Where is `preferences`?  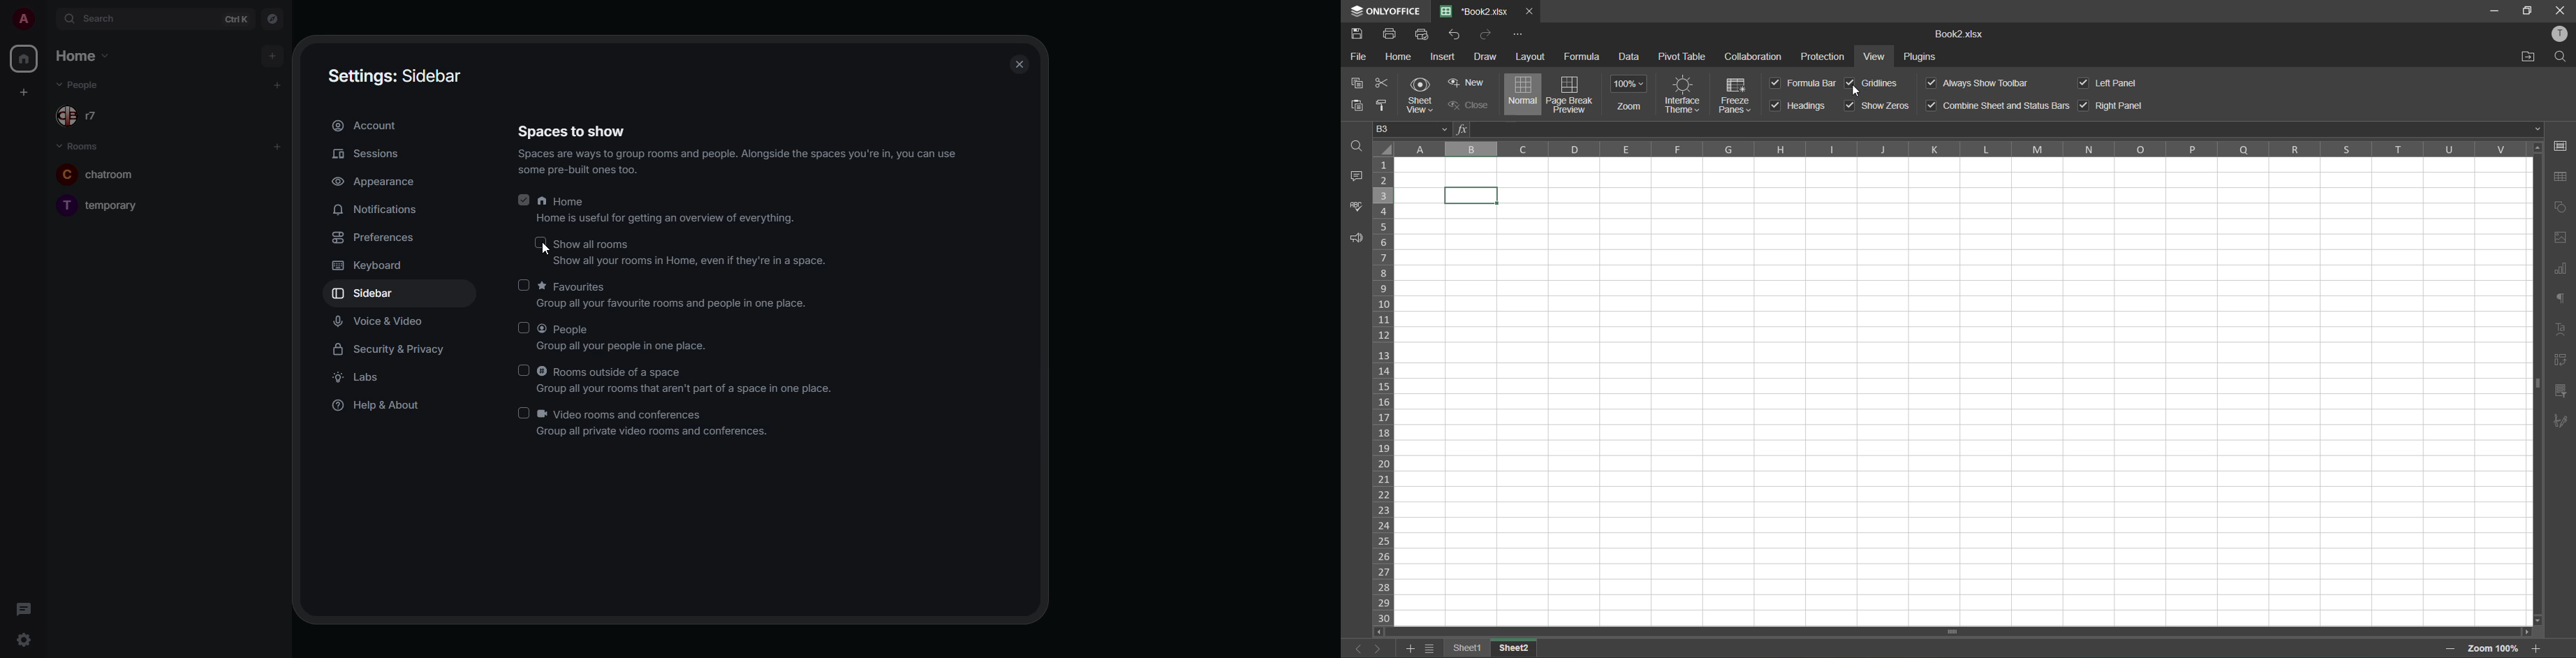 preferences is located at coordinates (375, 237).